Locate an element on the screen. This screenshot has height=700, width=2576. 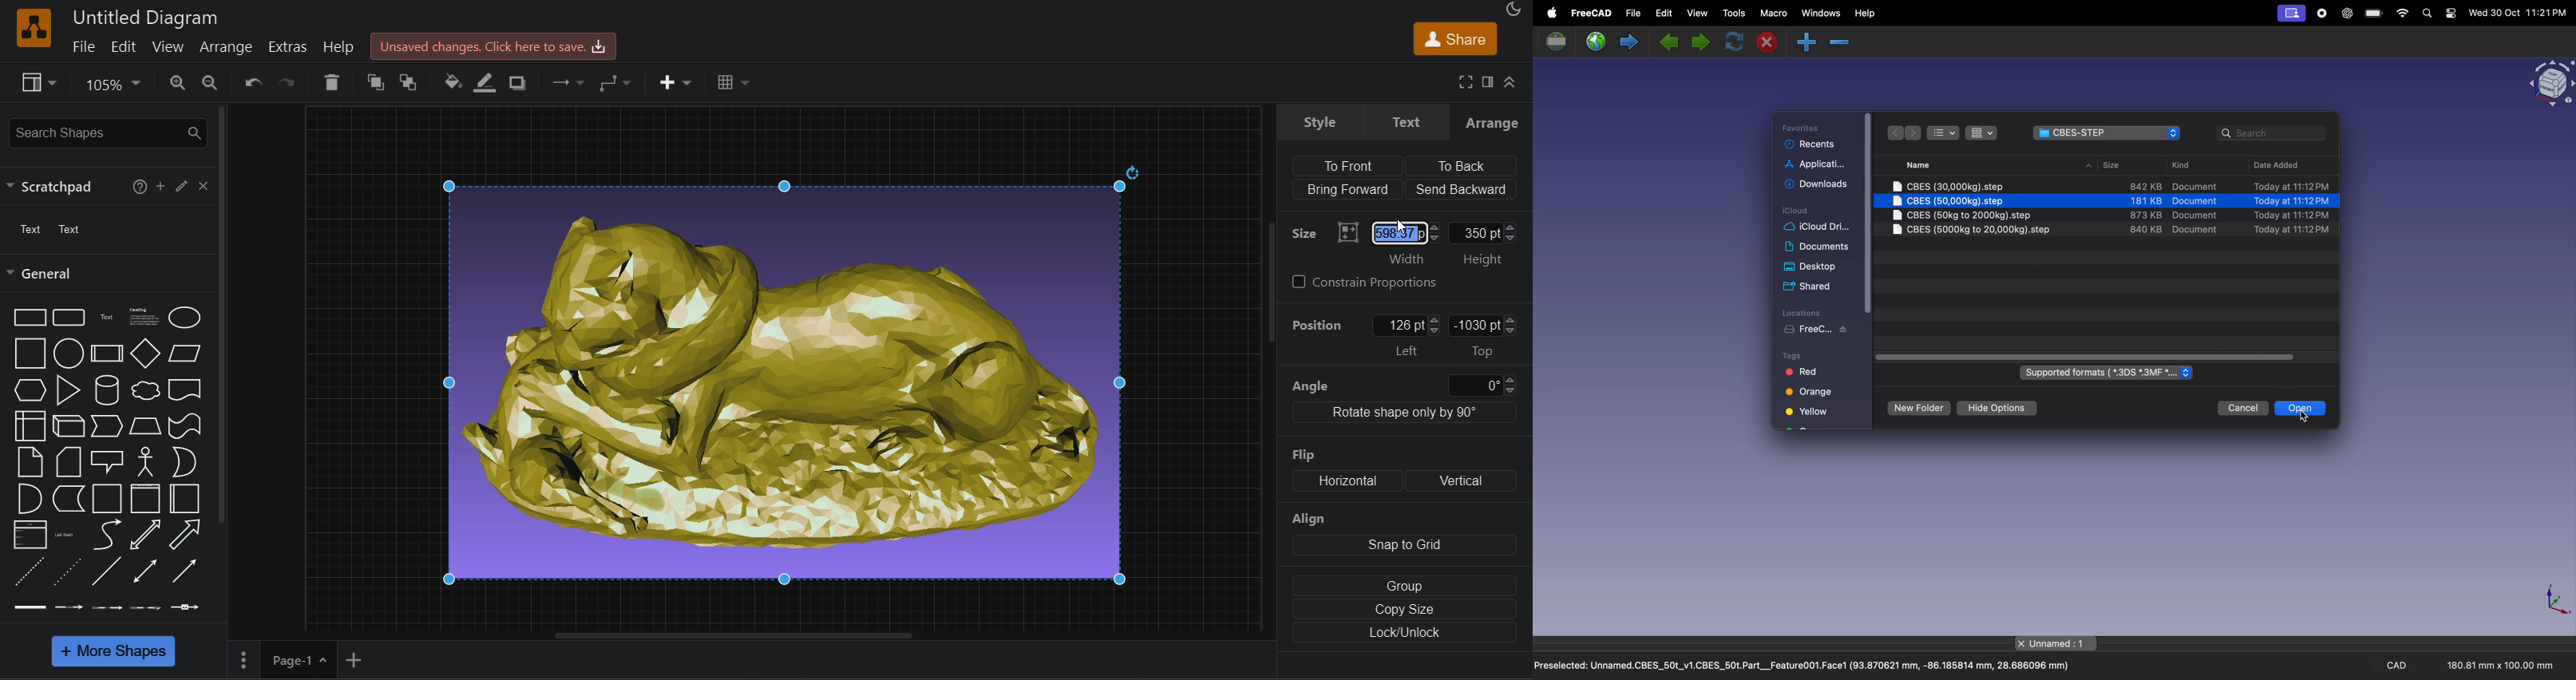
supported formats is located at coordinates (2108, 374).